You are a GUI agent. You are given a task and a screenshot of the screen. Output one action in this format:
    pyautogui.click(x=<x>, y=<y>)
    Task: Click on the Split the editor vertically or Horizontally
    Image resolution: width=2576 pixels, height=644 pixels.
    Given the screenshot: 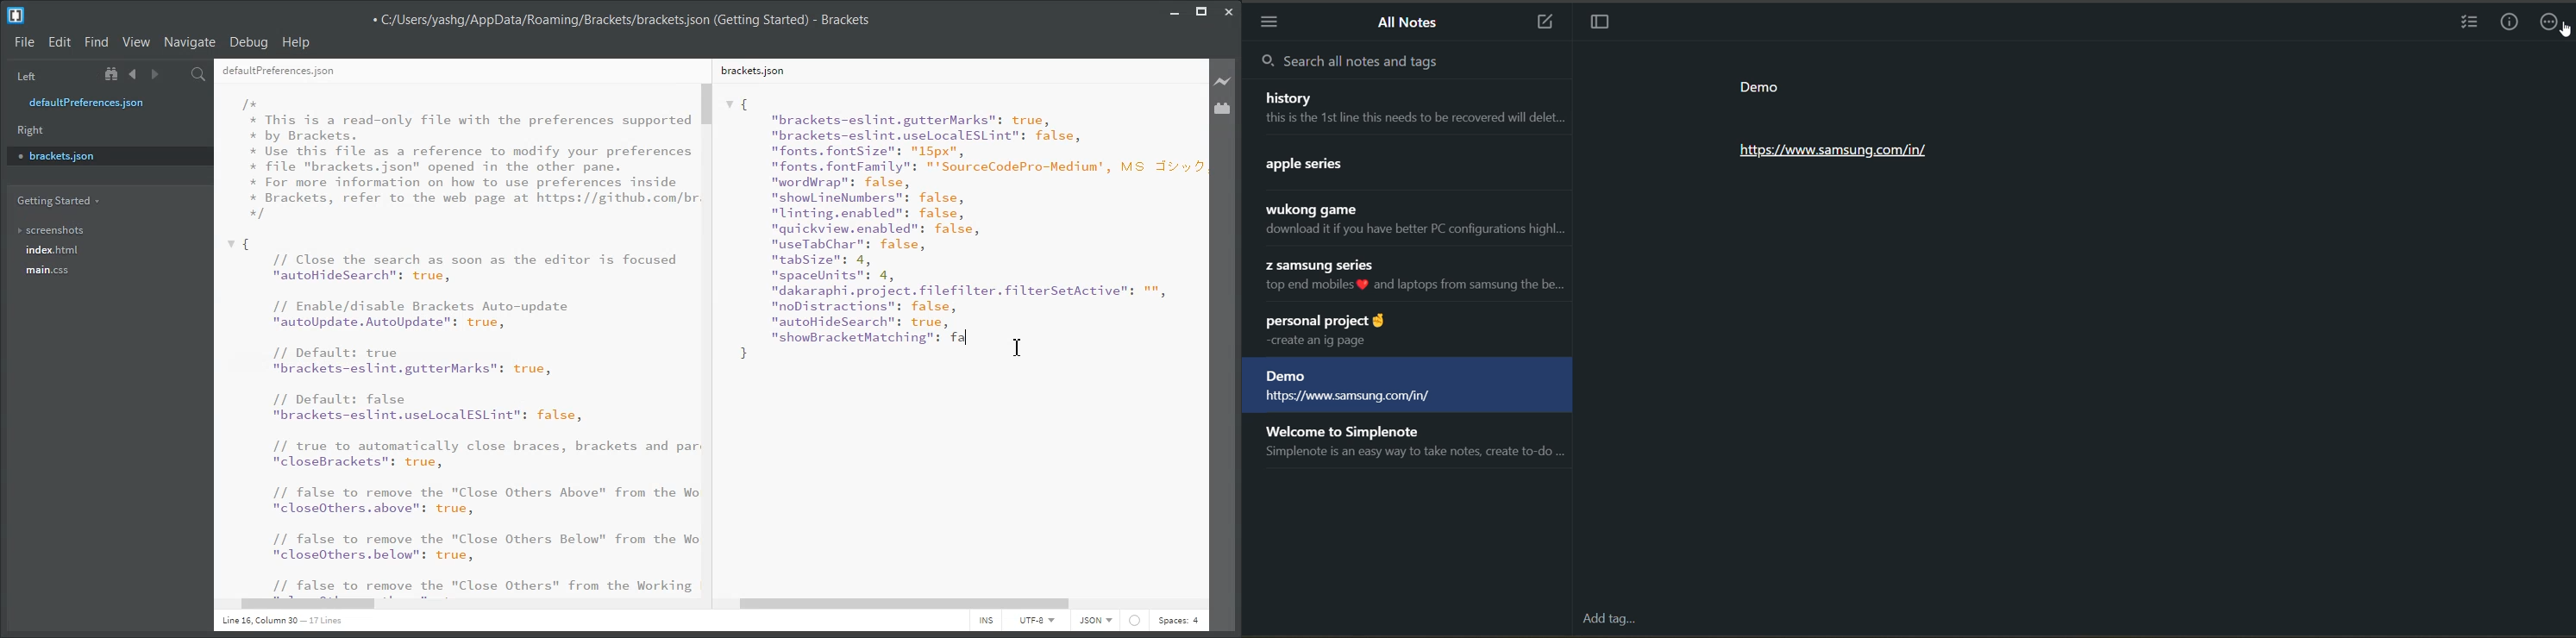 What is the action you would take?
    pyautogui.click(x=176, y=74)
    